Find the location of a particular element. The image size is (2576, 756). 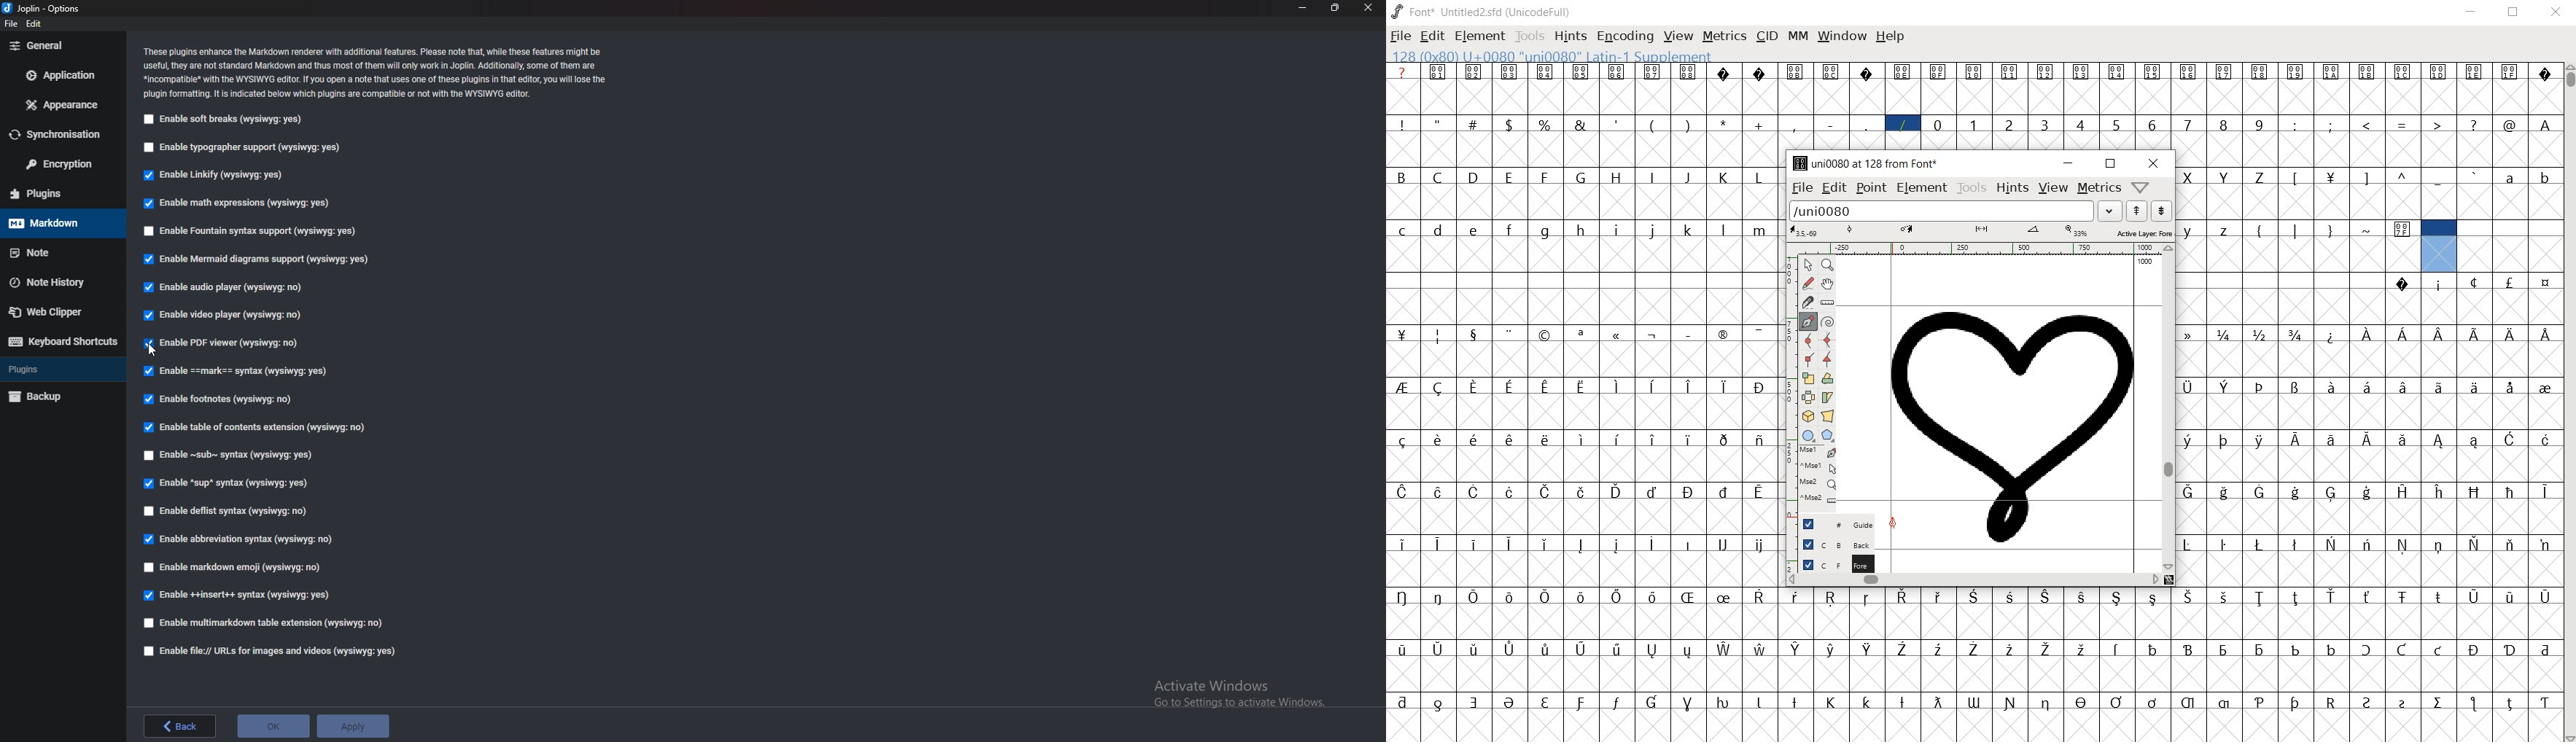

glyph is located at coordinates (2083, 598).